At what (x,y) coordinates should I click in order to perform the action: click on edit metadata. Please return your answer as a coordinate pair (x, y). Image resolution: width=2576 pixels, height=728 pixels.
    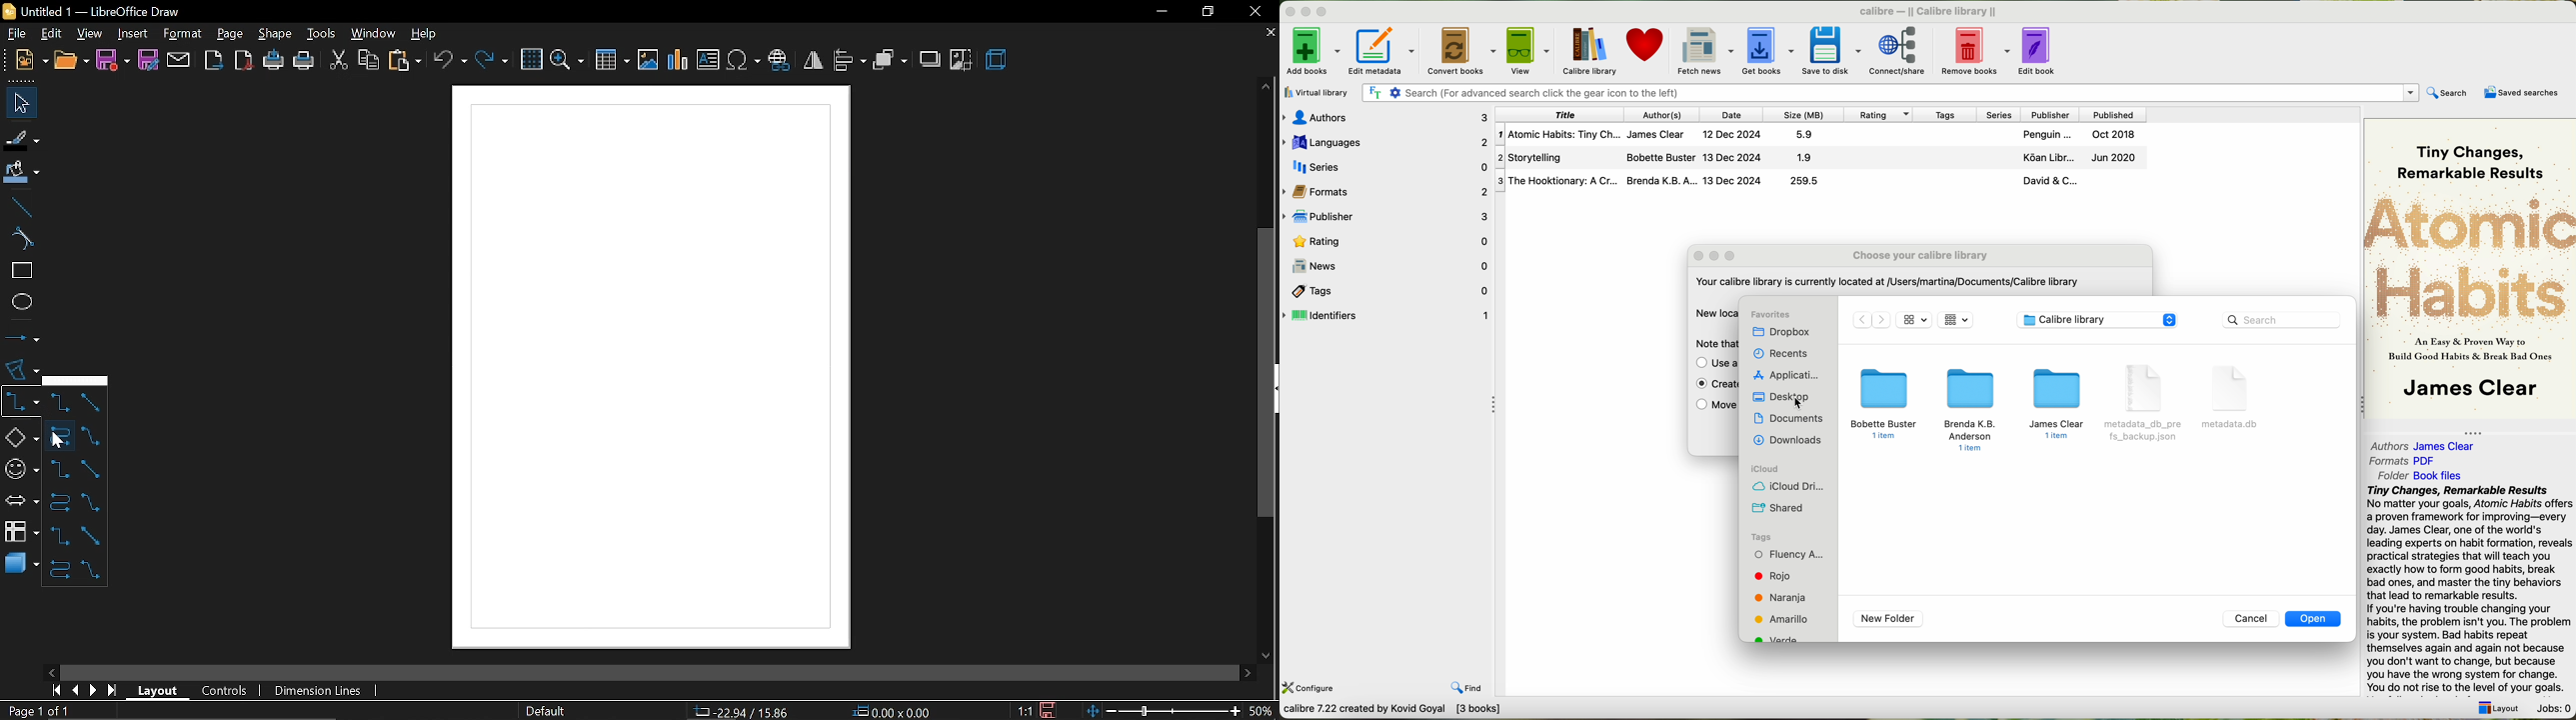
    Looking at the image, I should click on (1386, 51).